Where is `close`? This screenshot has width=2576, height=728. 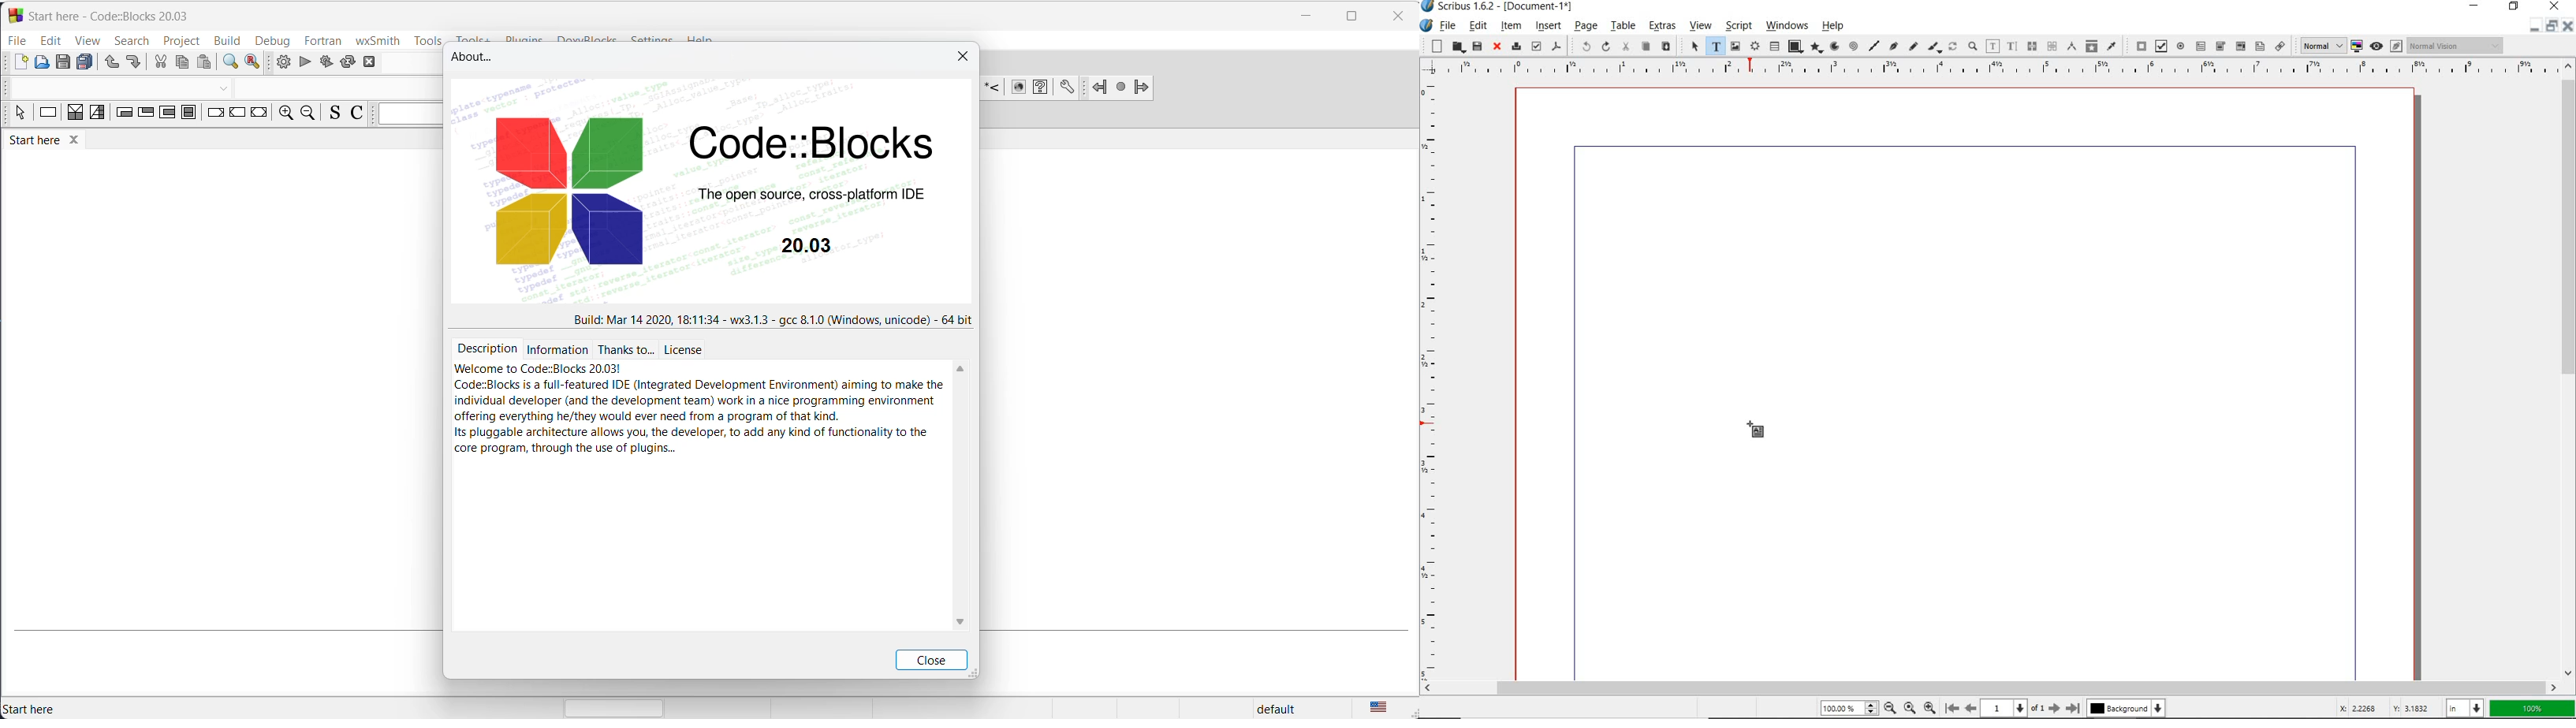
close is located at coordinates (2555, 6).